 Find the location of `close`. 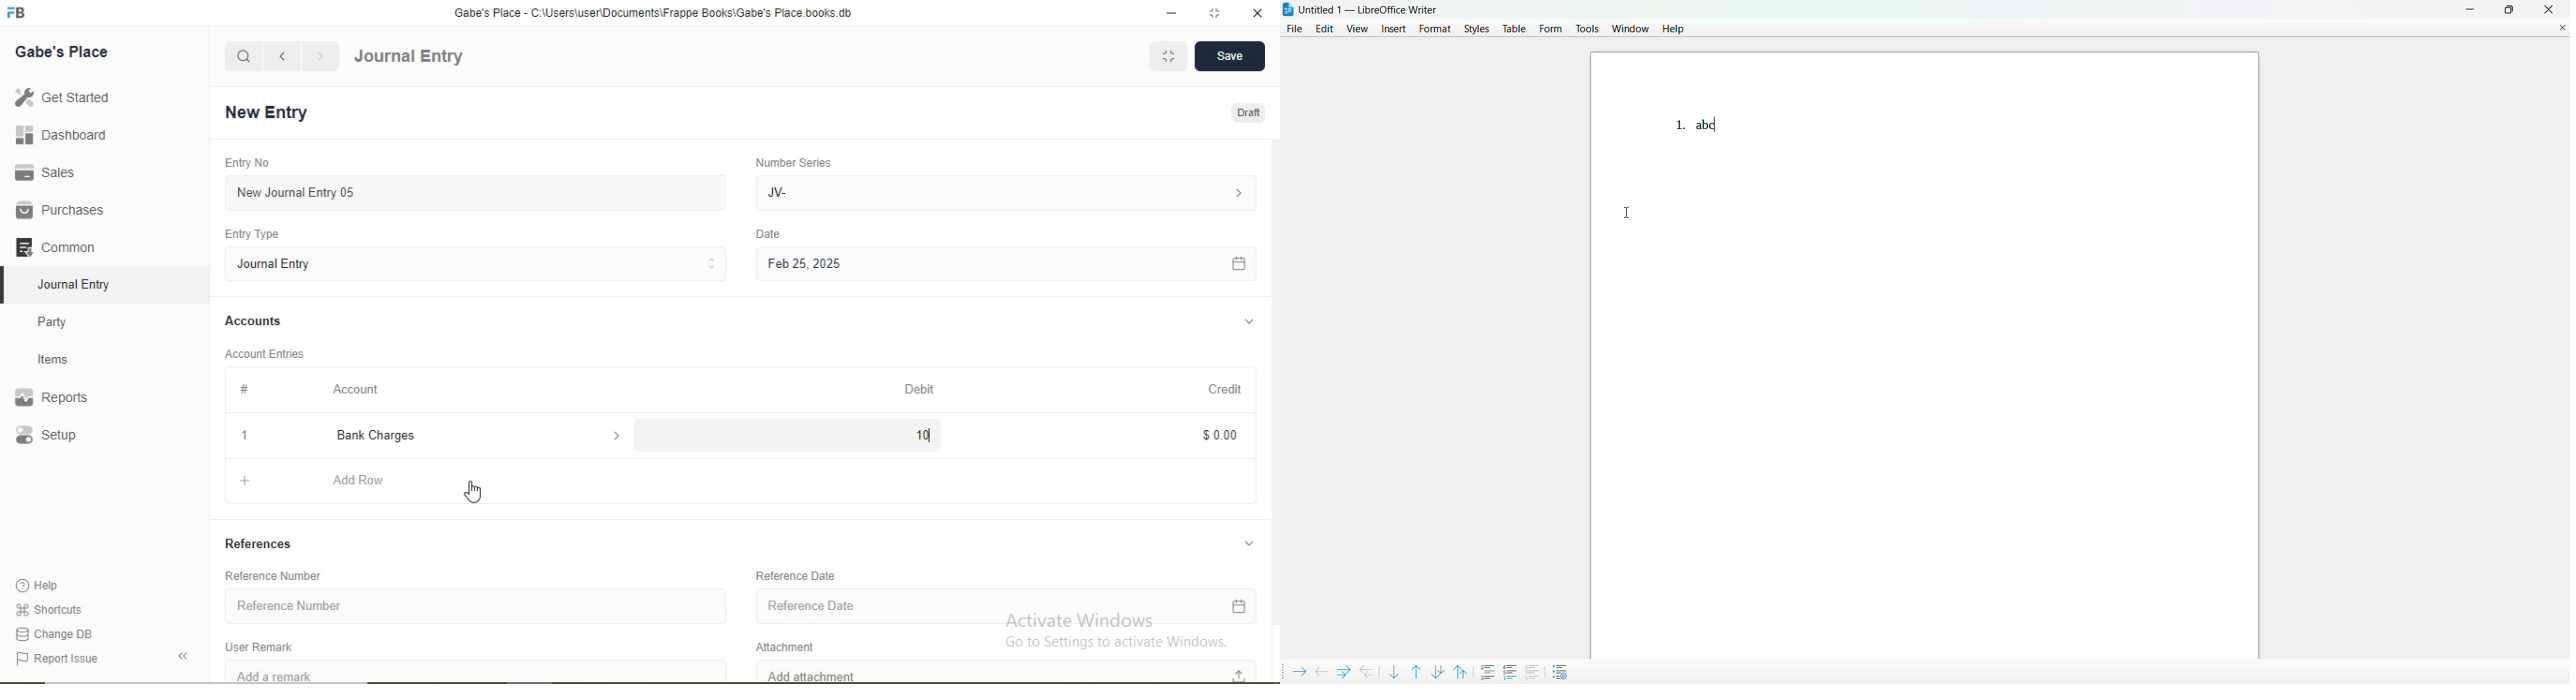

close is located at coordinates (242, 434).